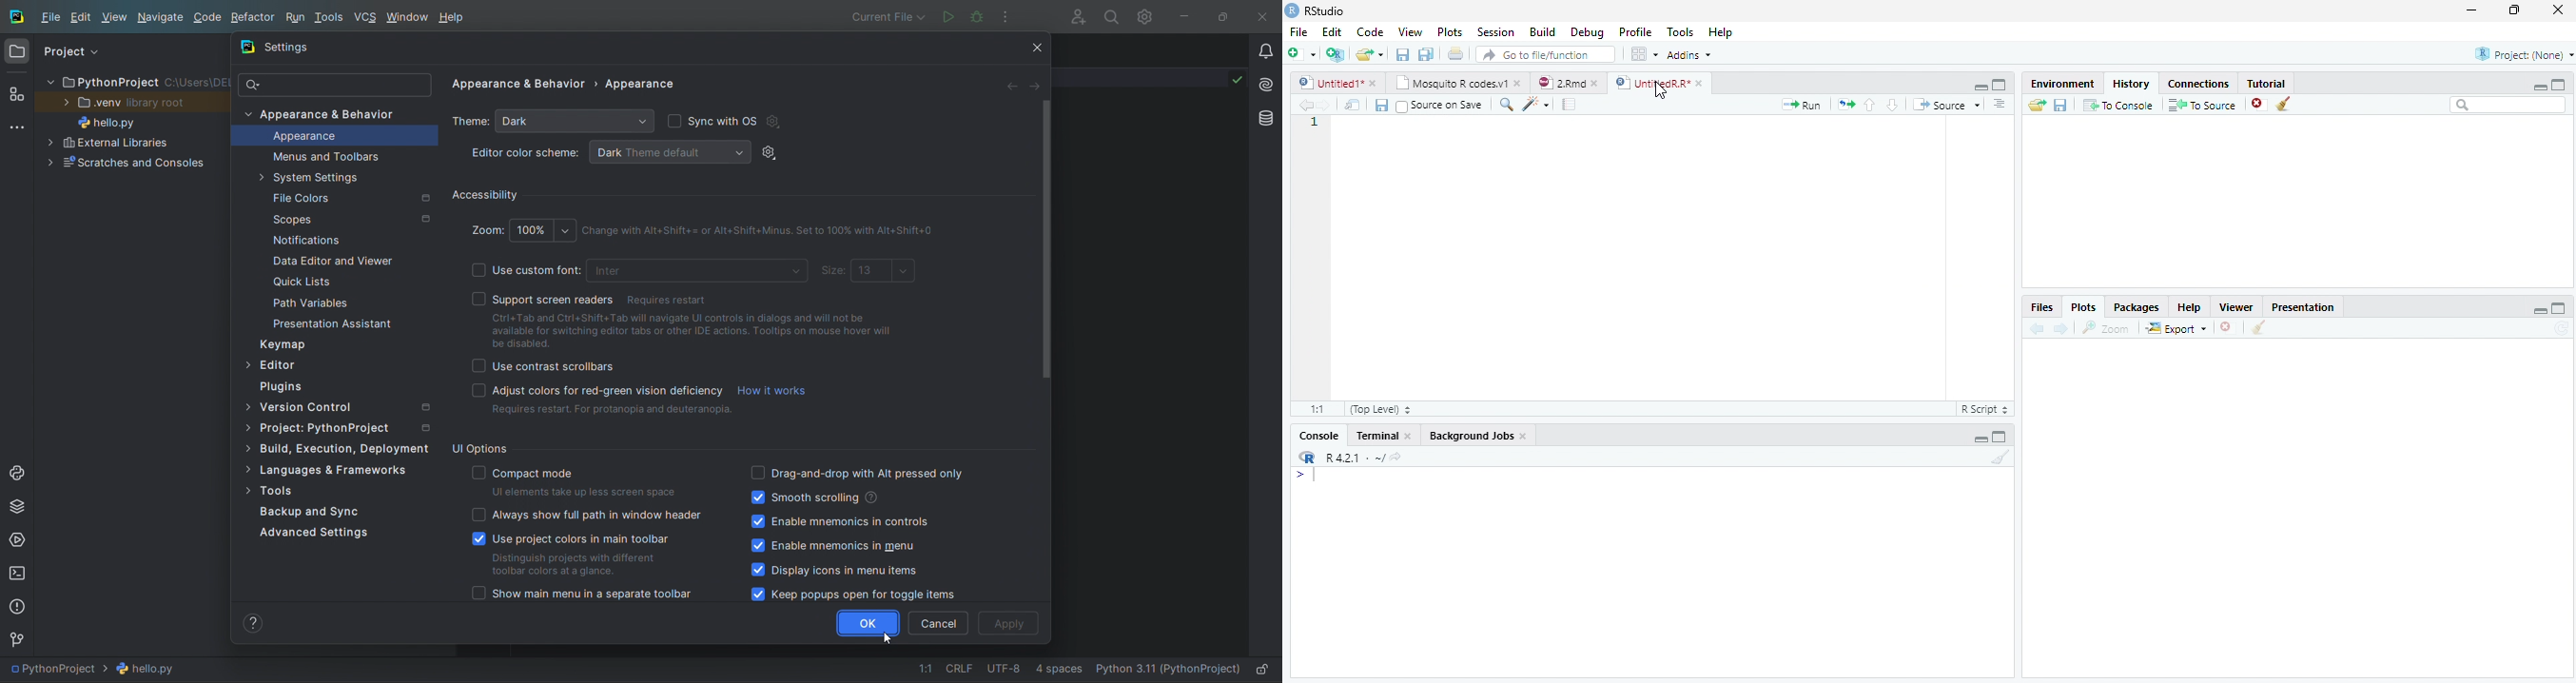  Describe the element at coordinates (1981, 439) in the screenshot. I see `Minimize` at that location.